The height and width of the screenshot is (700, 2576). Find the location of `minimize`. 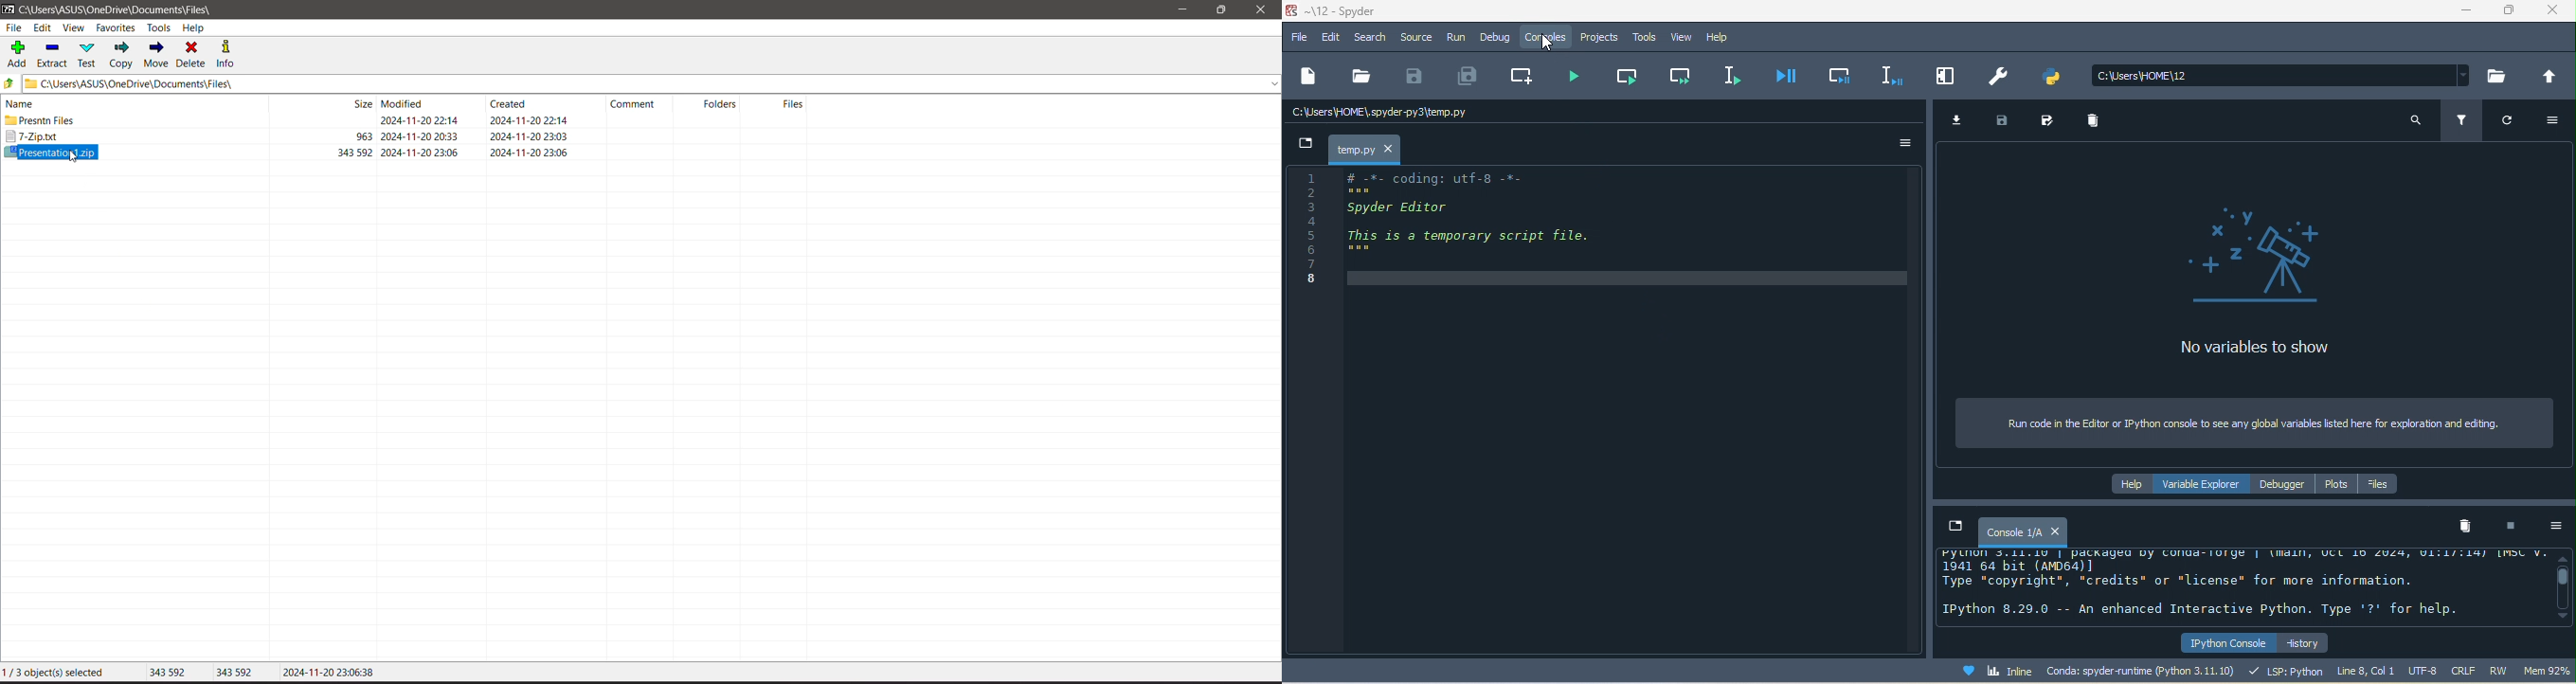

minimize is located at coordinates (2467, 11).